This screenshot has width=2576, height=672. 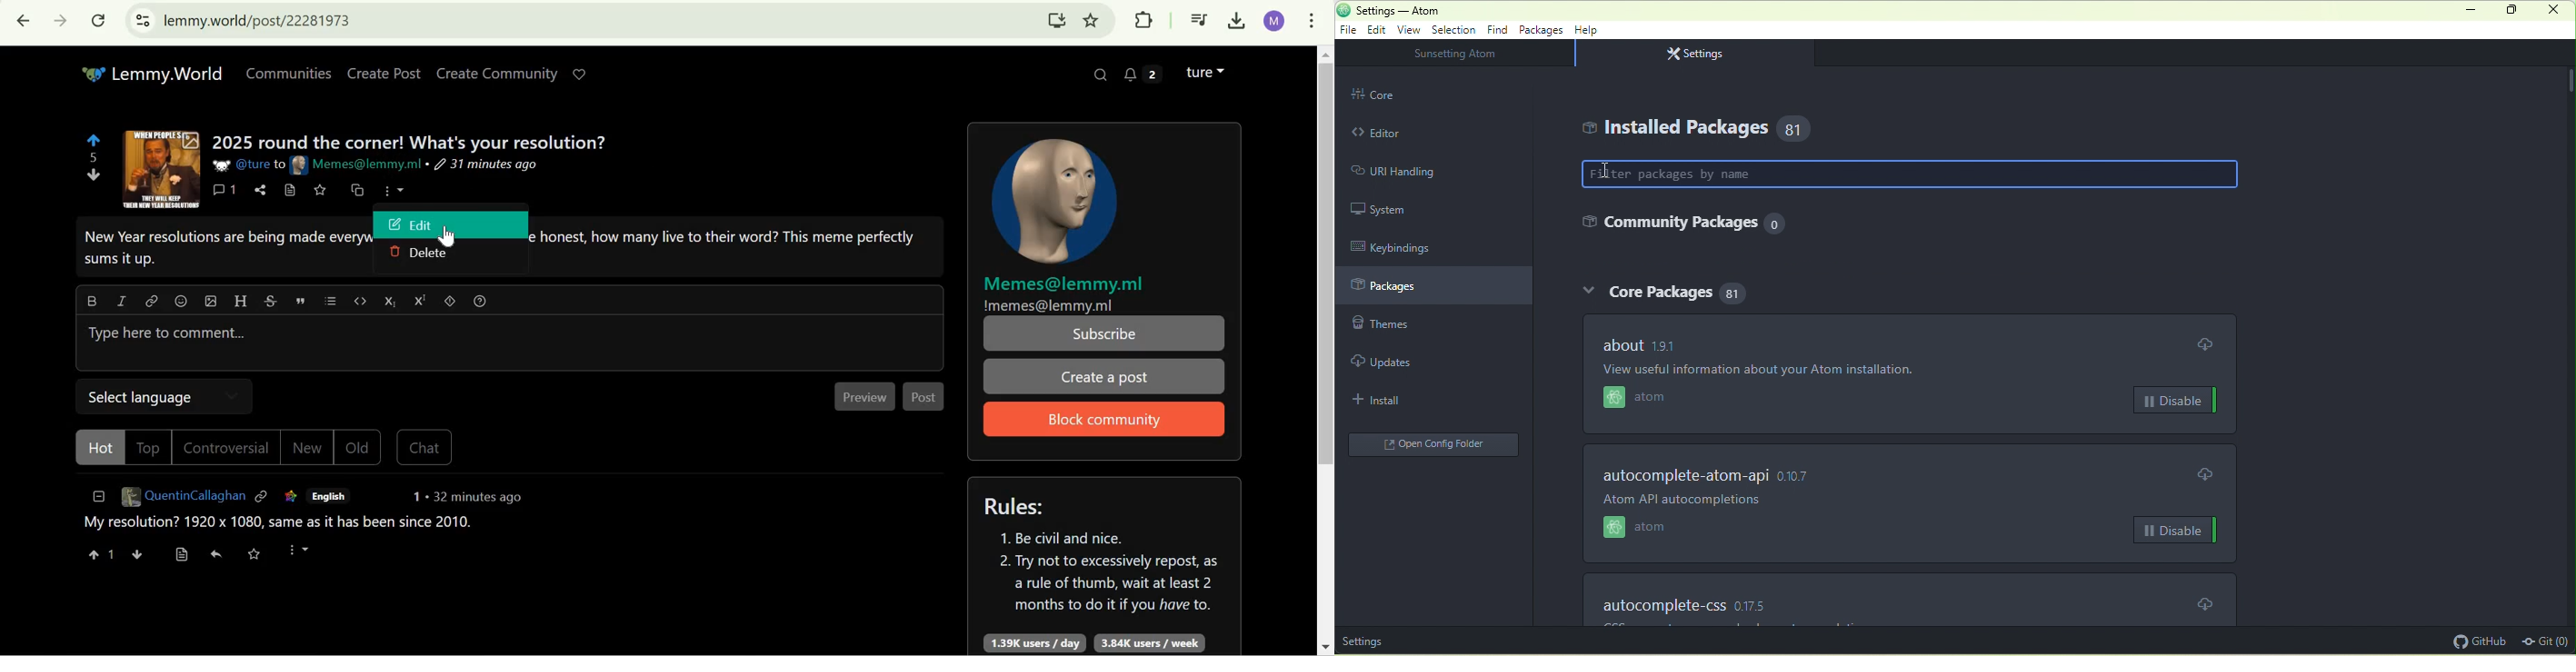 I want to click on italic, so click(x=122, y=300).